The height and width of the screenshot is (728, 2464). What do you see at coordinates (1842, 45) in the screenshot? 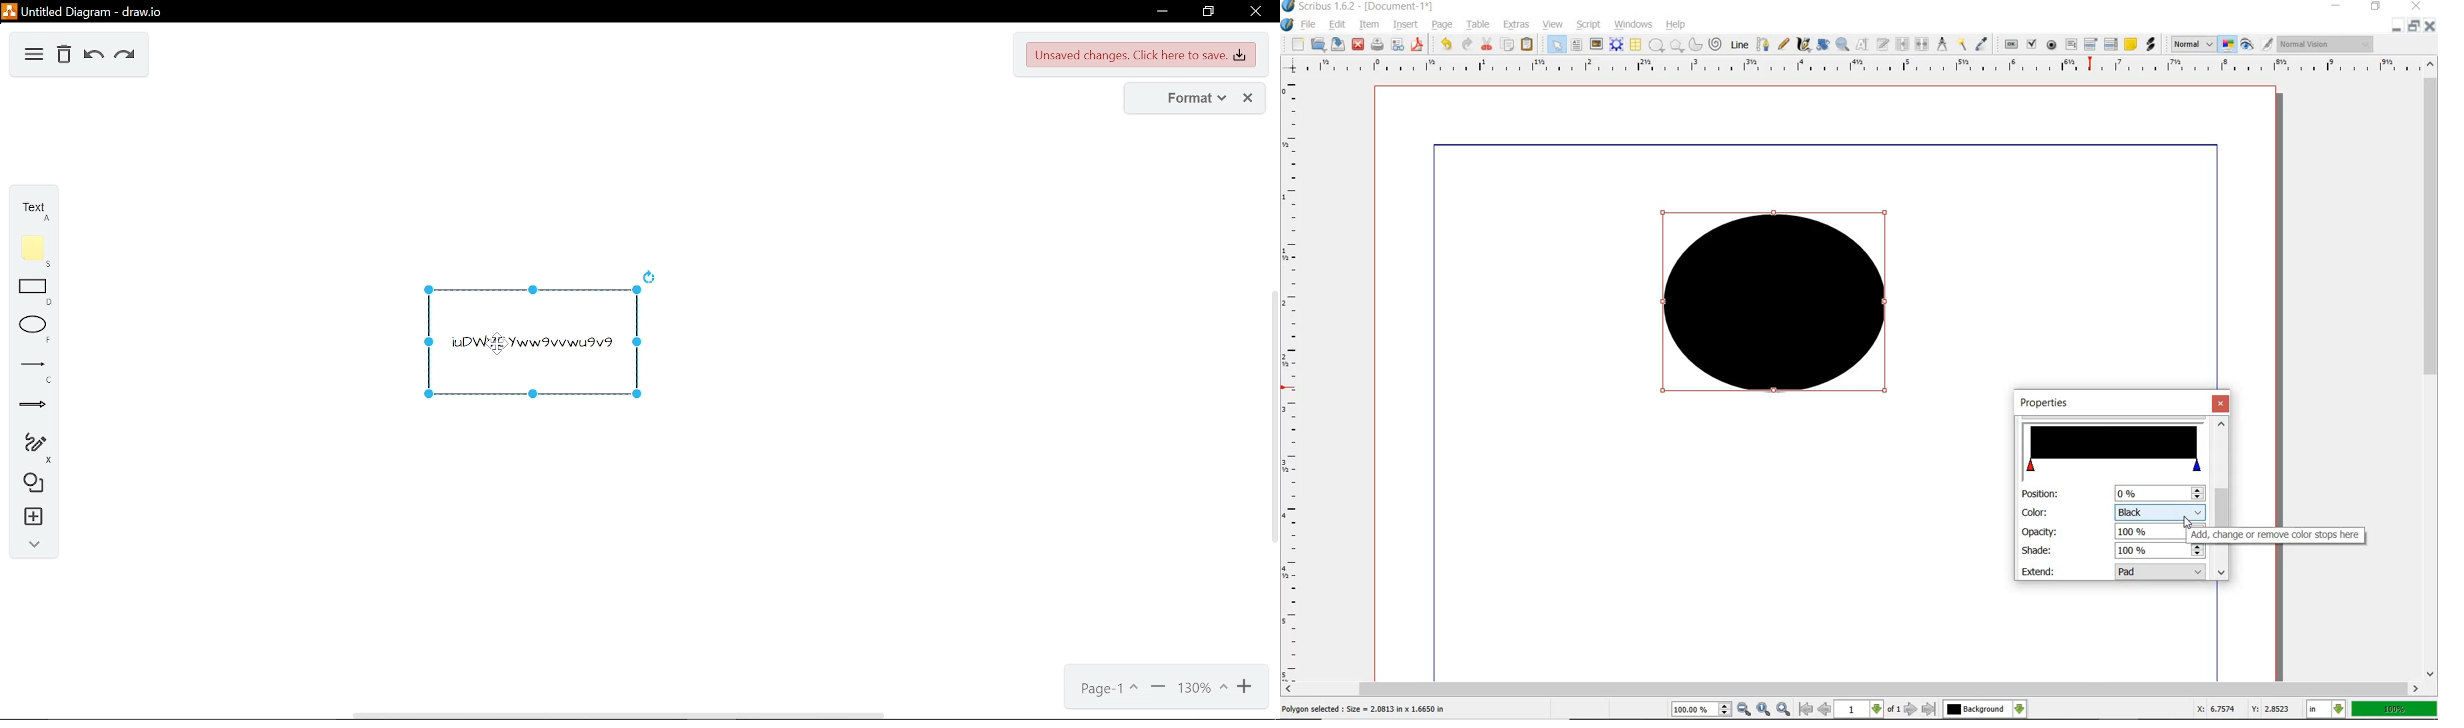
I see `ZOOM IN OR OUT` at bounding box center [1842, 45].